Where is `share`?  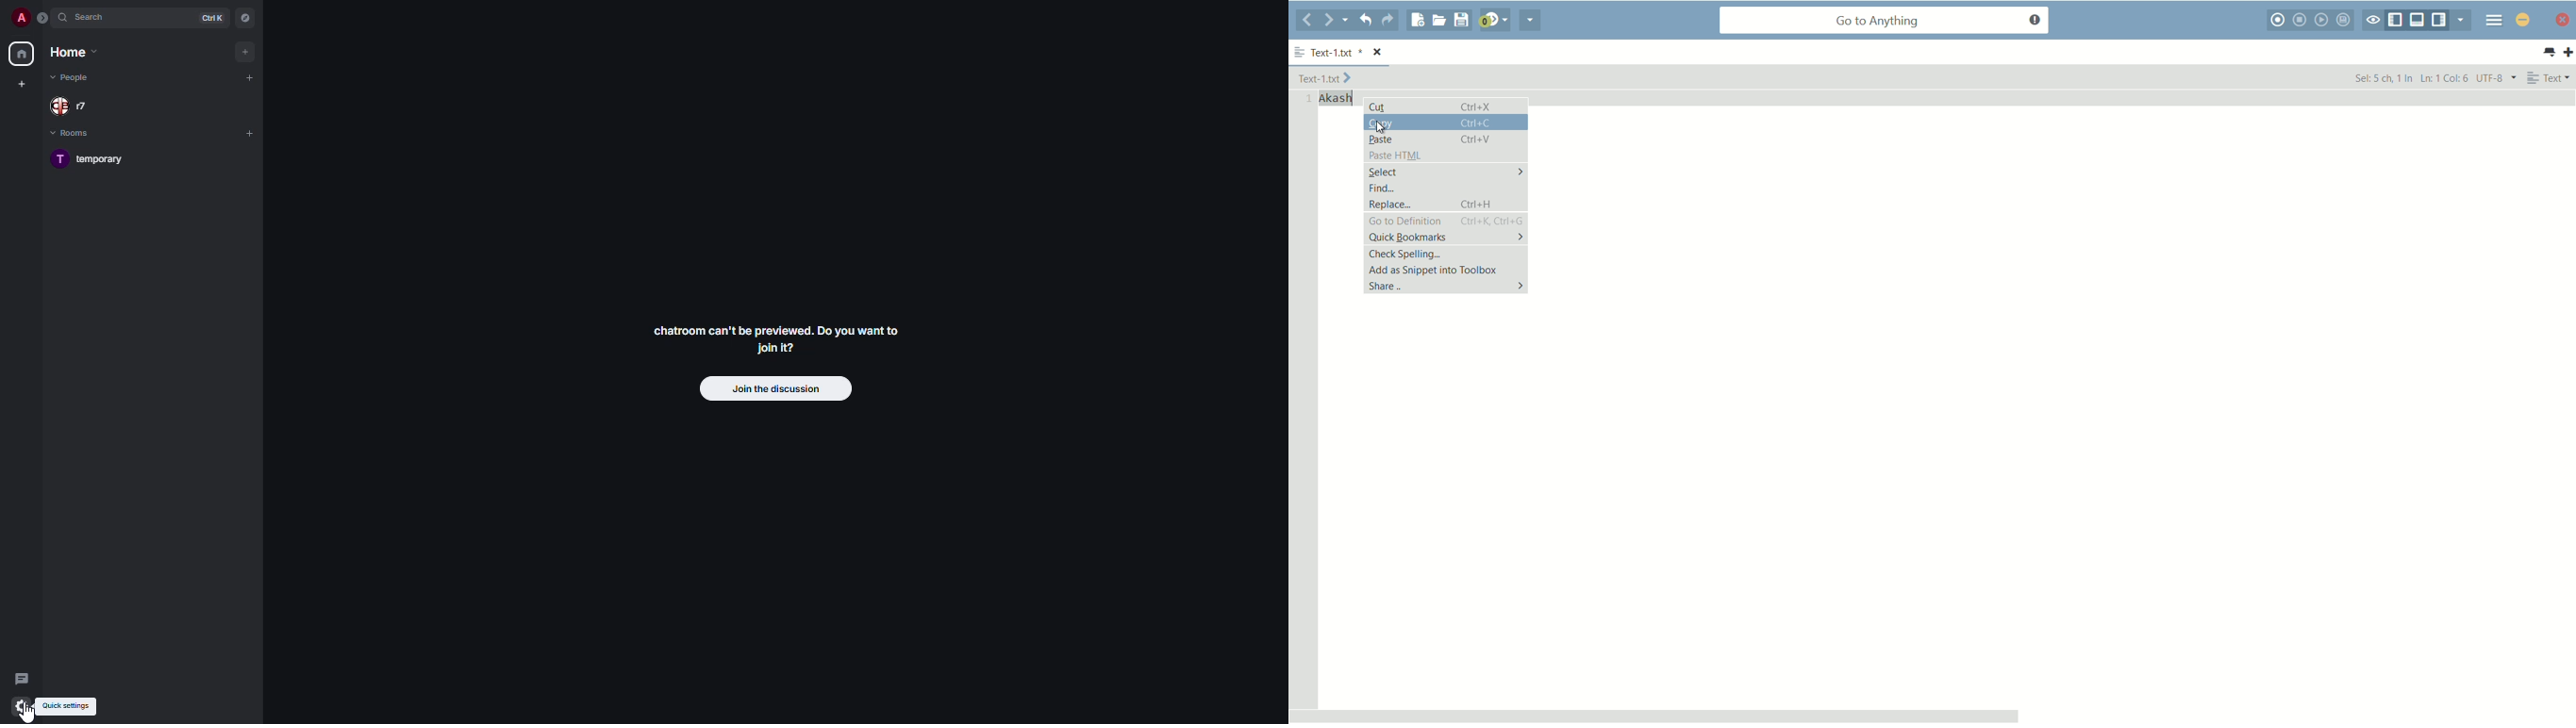
share is located at coordinates (1444, 286).